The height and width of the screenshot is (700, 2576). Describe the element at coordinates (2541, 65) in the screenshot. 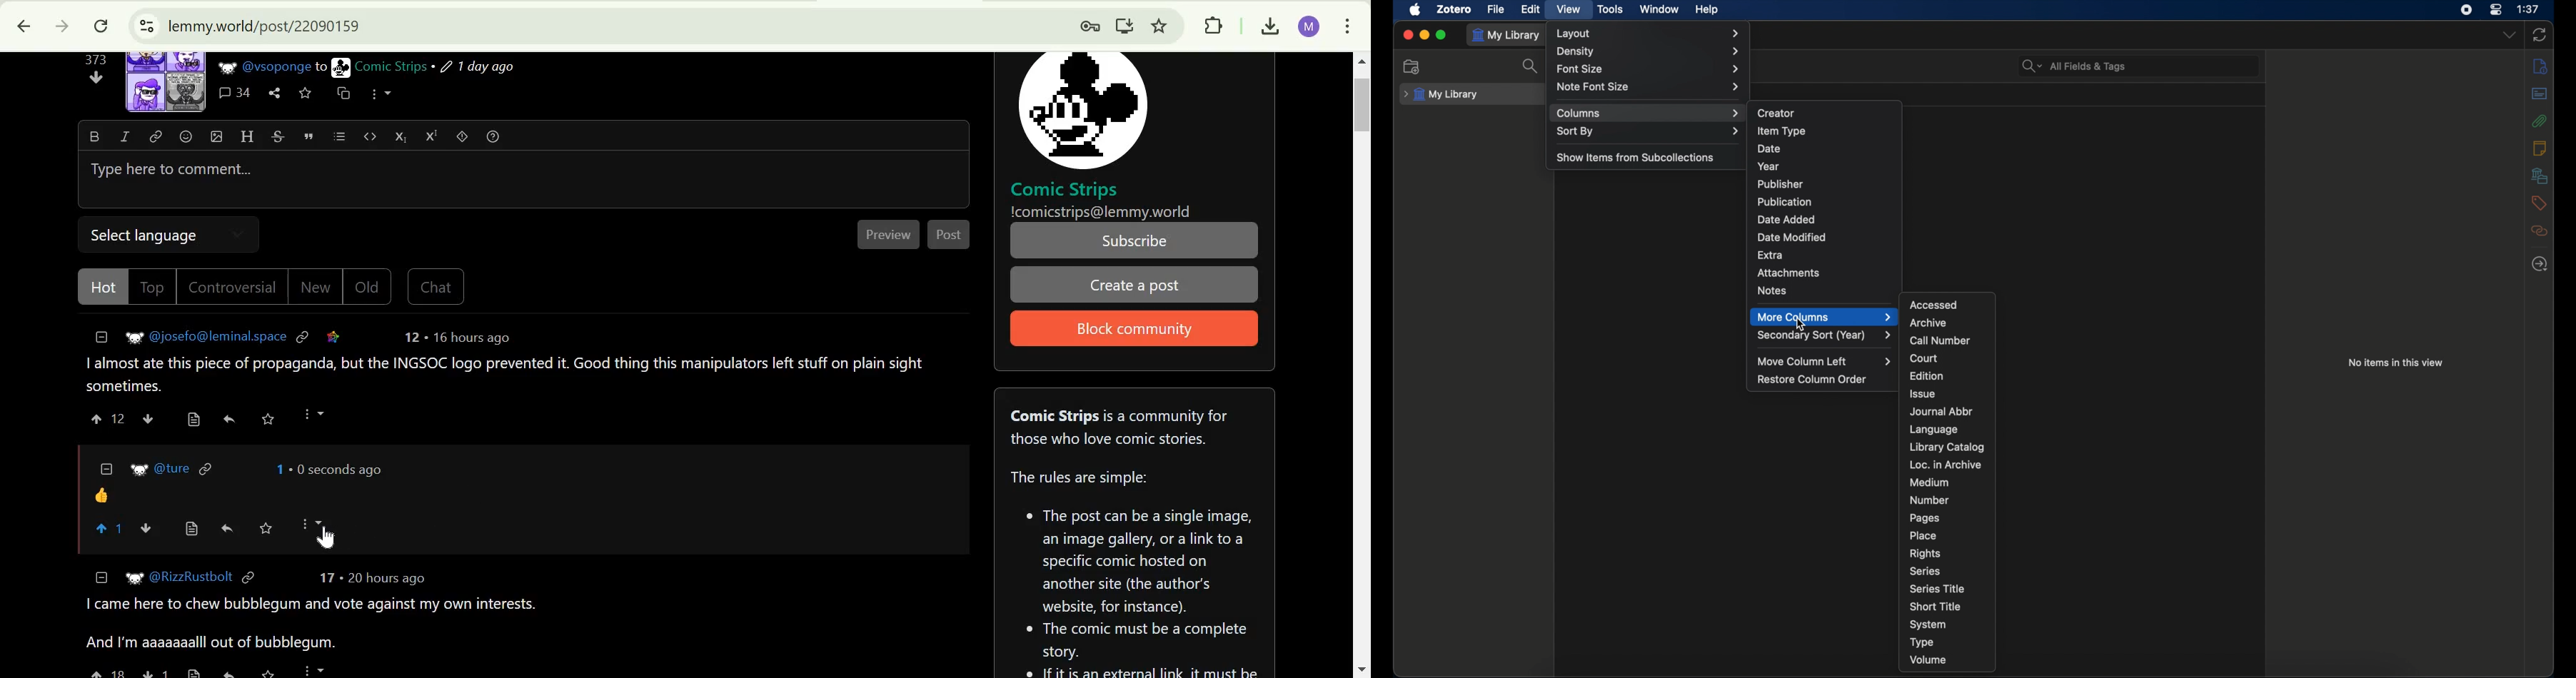

I see `info` at that location.